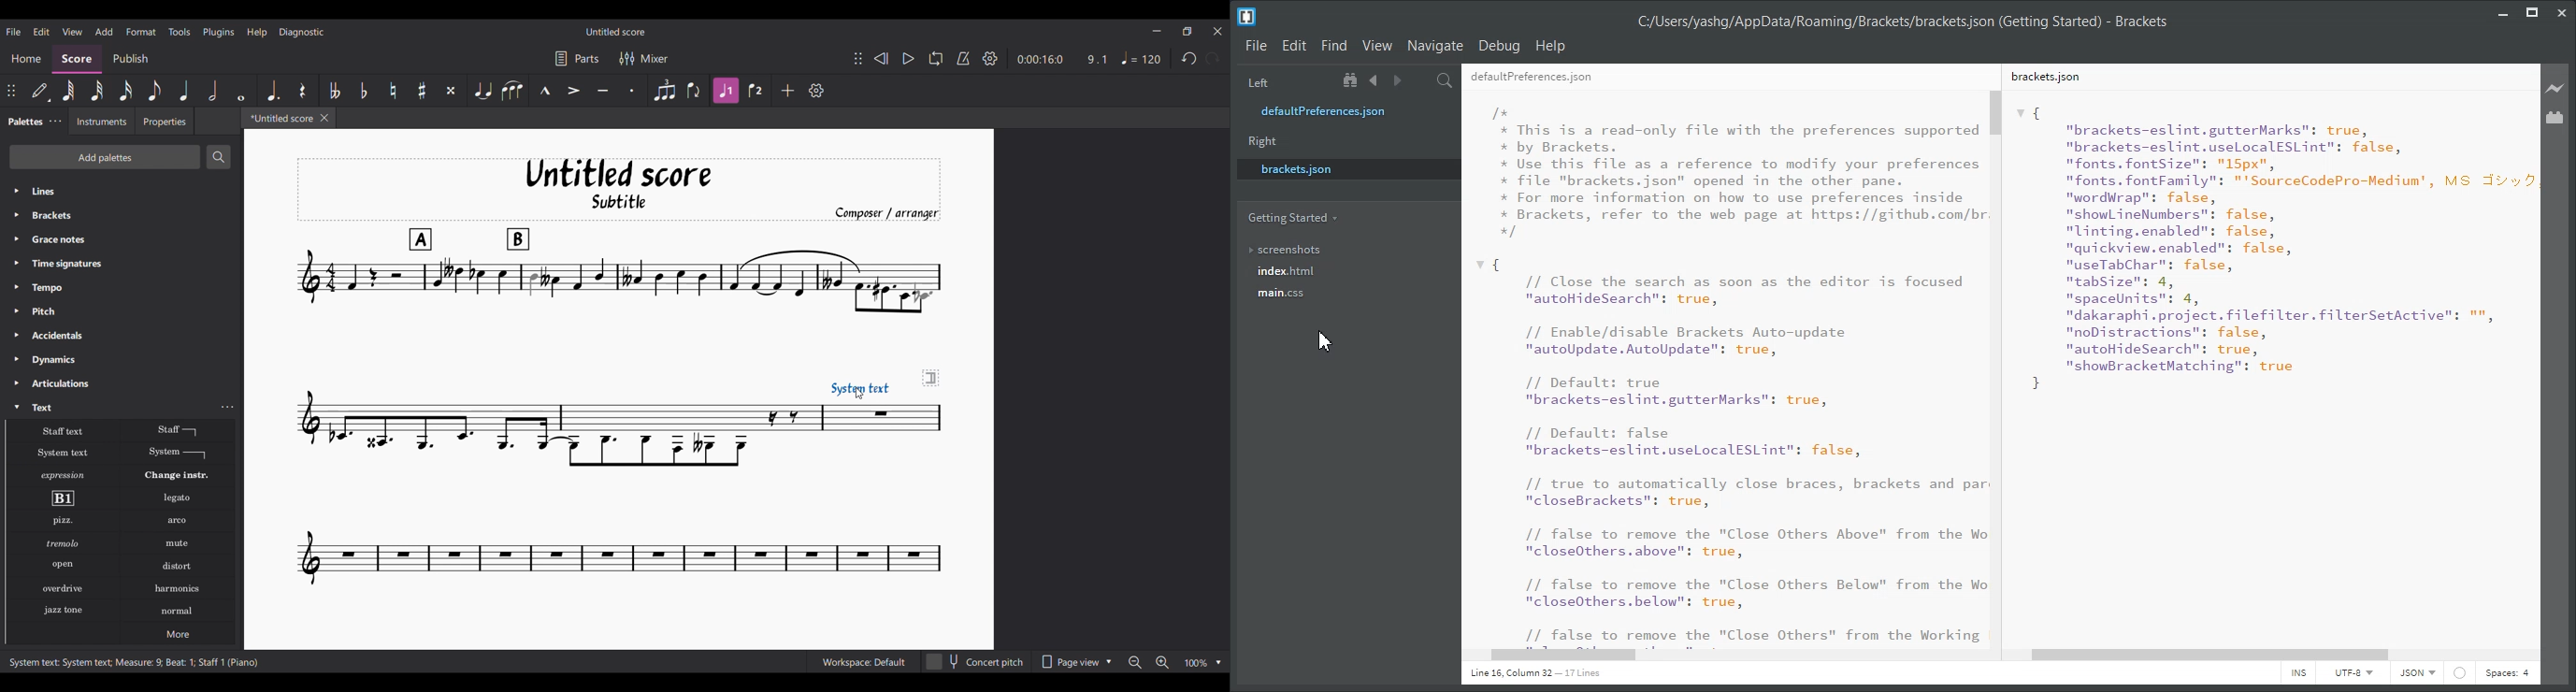 The width and height of the screenshot is (2576, 700). I want to click on Metronome, so click(964, 58).